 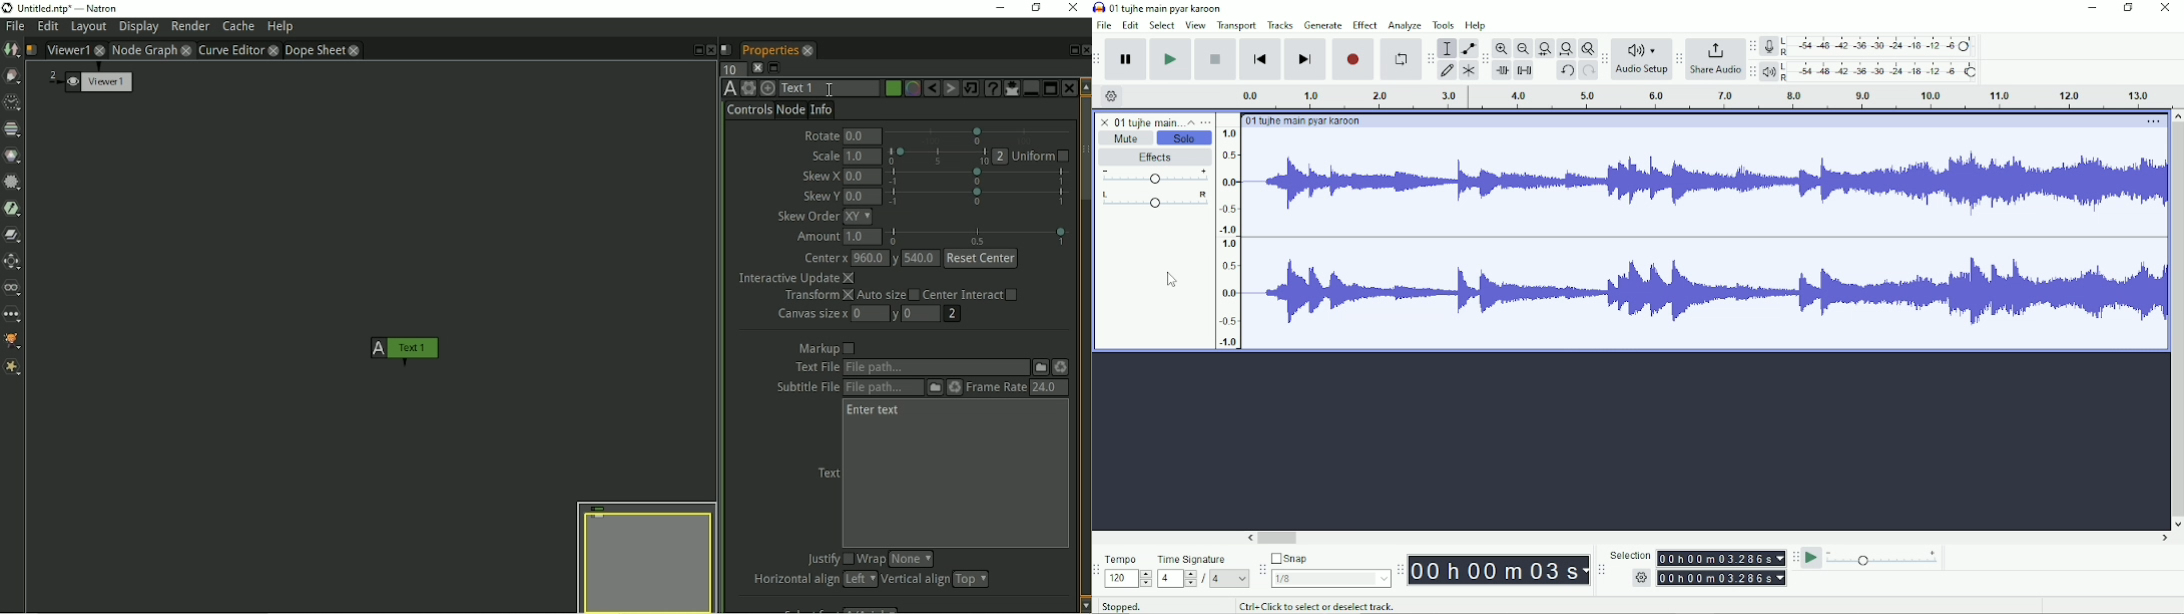 What do you see at coordinates (1155, 157) in the screenshot?
I see `Effects` at bounding box center [1155, 157].